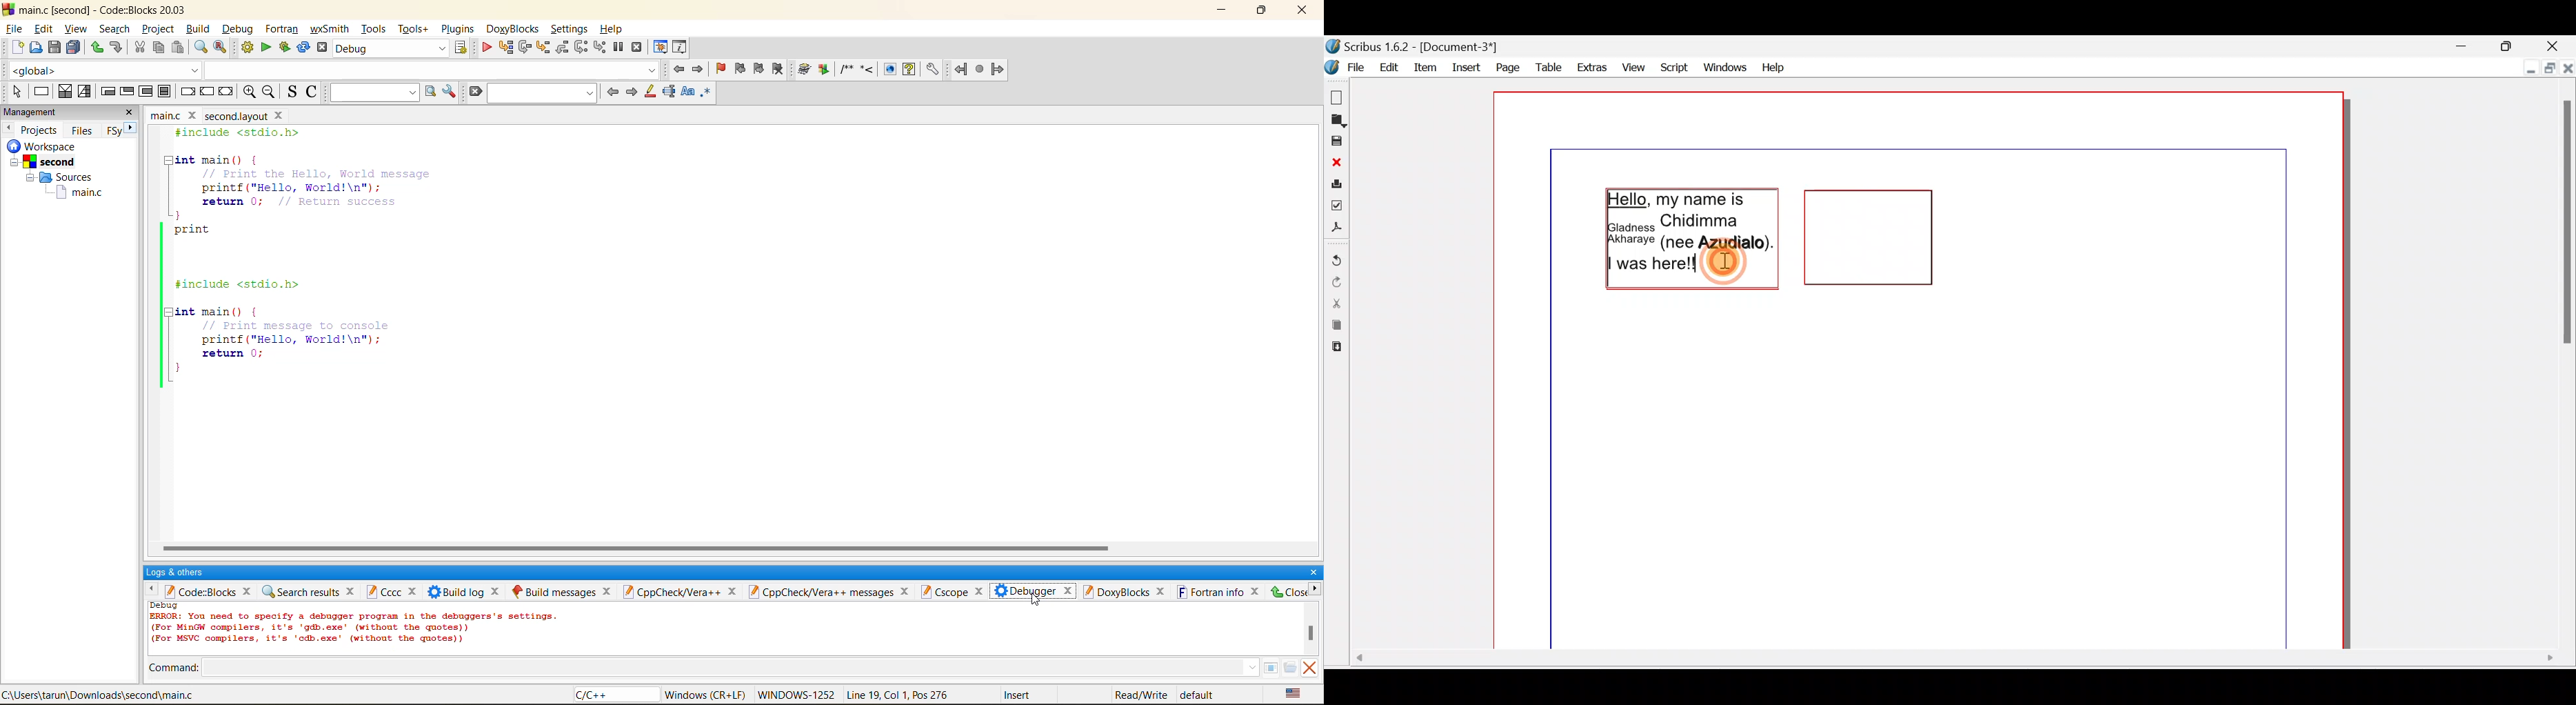  I want to click on Maximise, so click(2509, 44).